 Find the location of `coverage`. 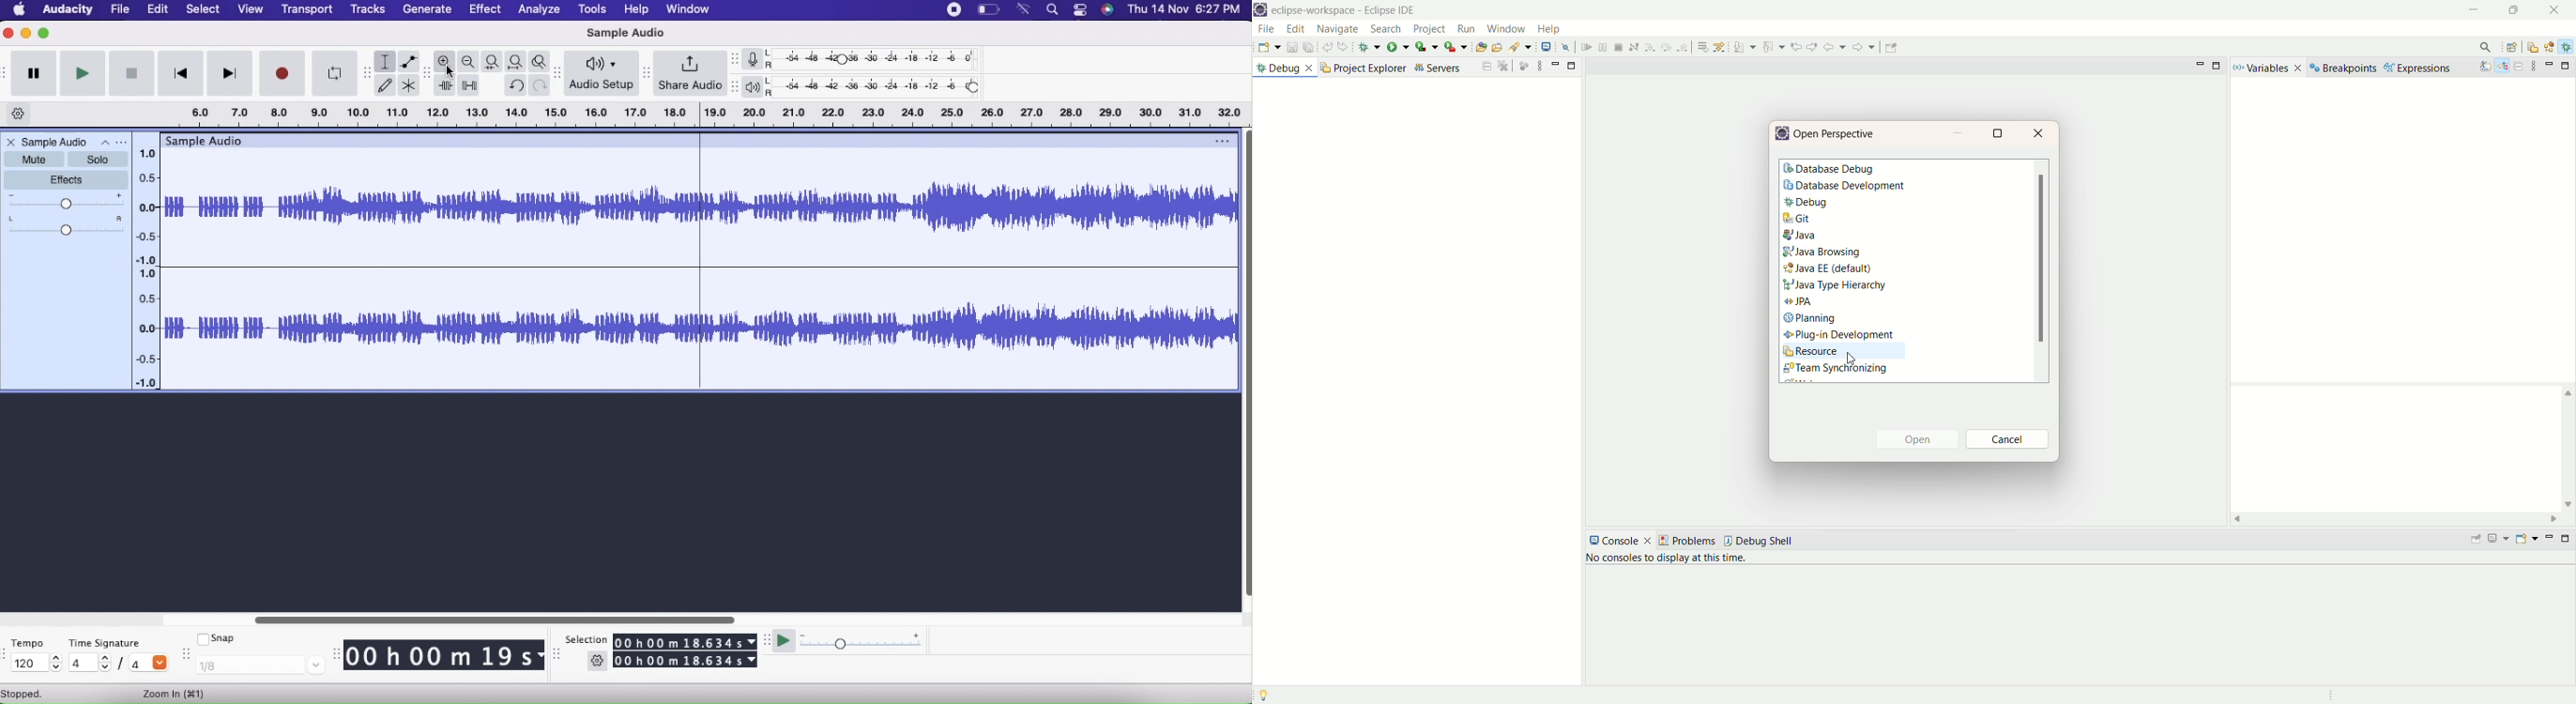

coverage is located at coordinates (1425, 47).